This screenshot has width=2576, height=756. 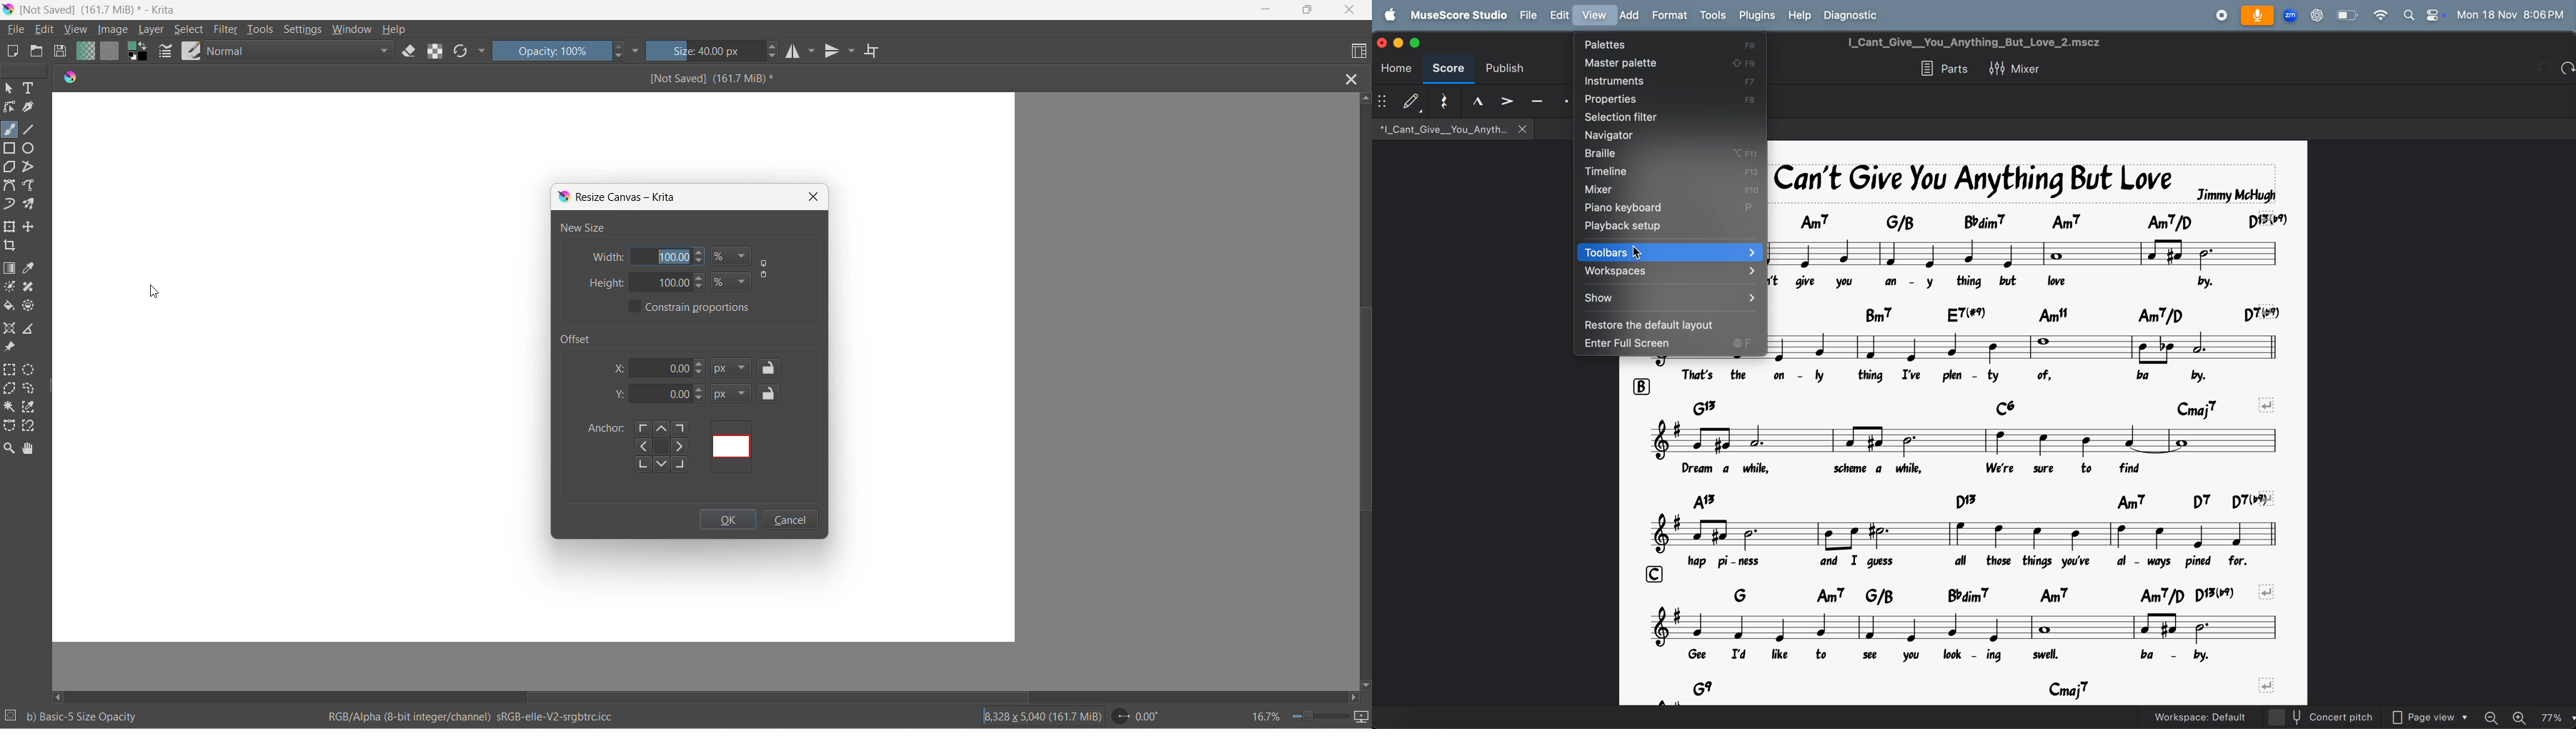 What do you see at coordinates (11, 187) in the screenshot?
I see `Bezier curve tool ` at bounding box center [11, 187].